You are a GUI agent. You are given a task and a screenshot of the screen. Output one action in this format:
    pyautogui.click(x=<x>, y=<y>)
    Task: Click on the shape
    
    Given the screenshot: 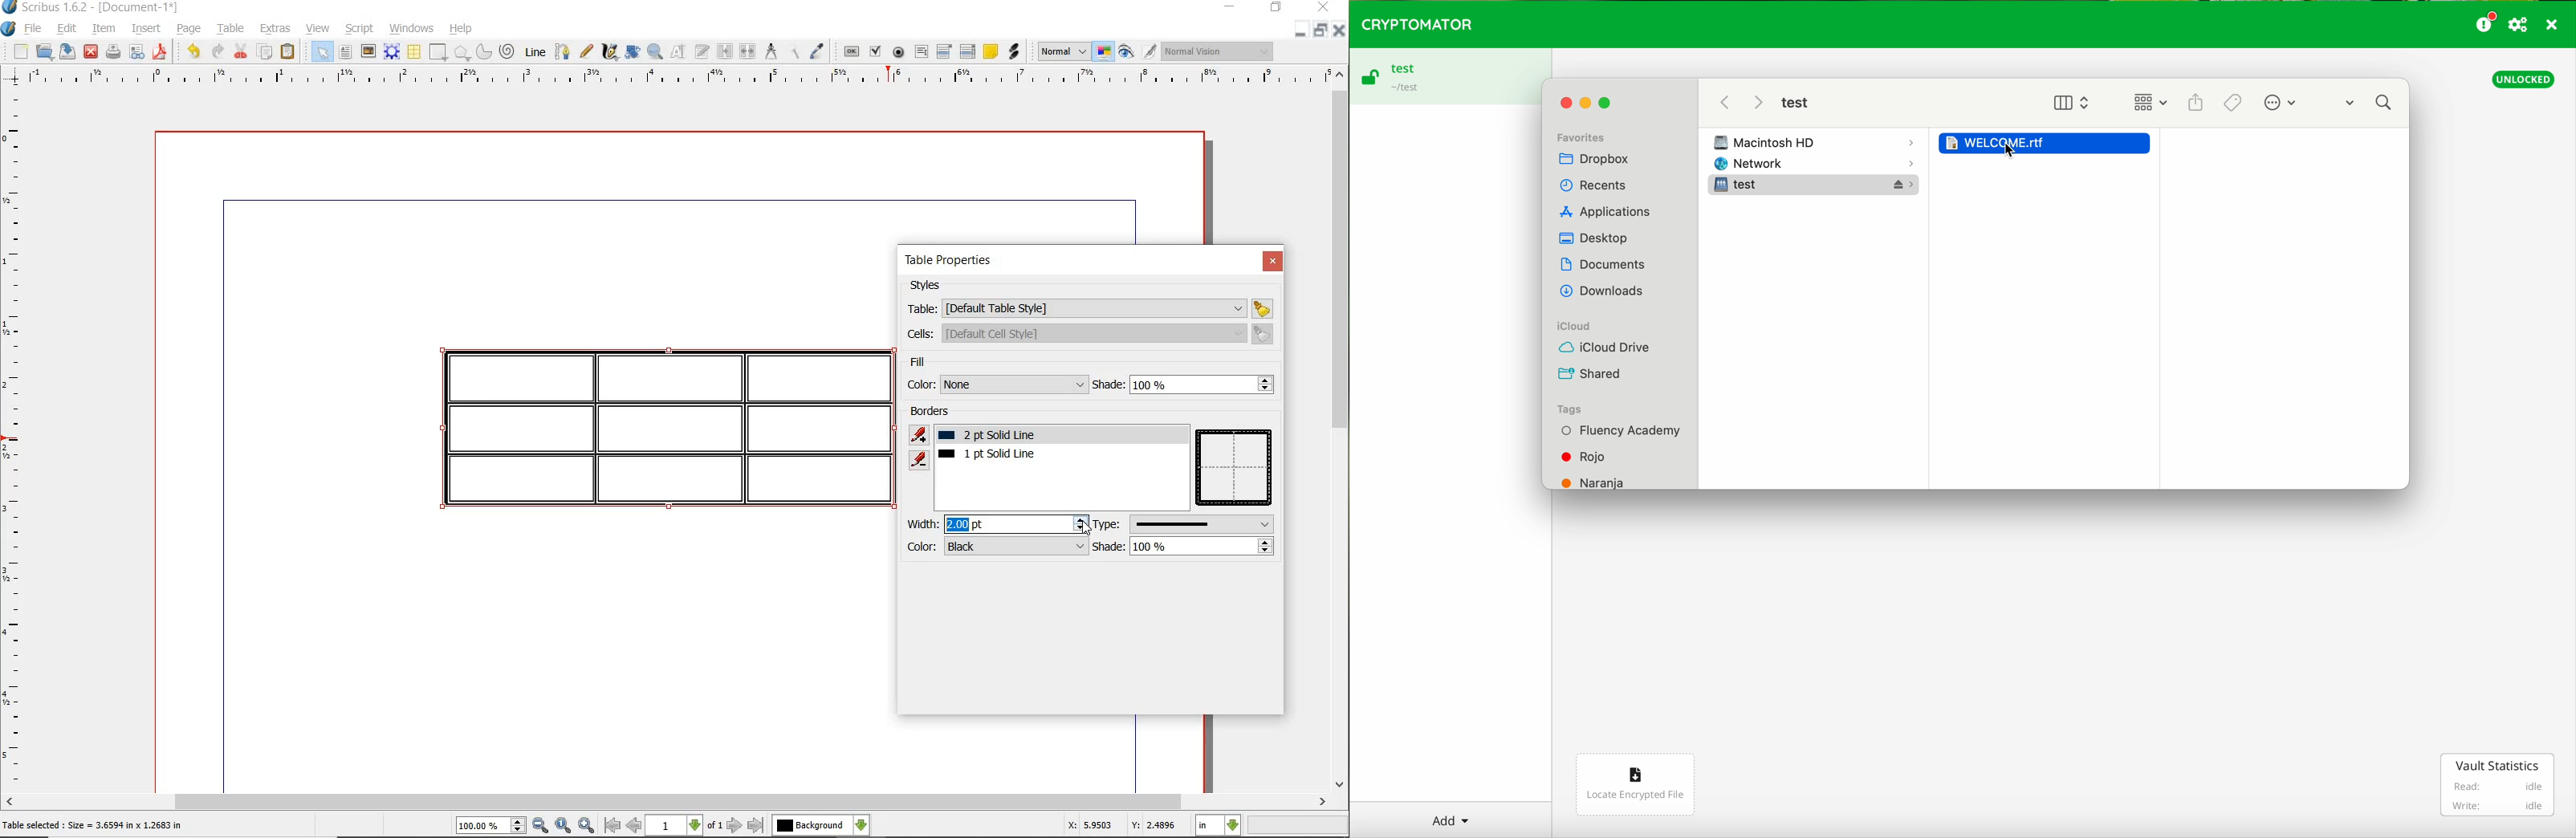 What is the action you would take?
    pyautogui.click(x=437, y=53)
    